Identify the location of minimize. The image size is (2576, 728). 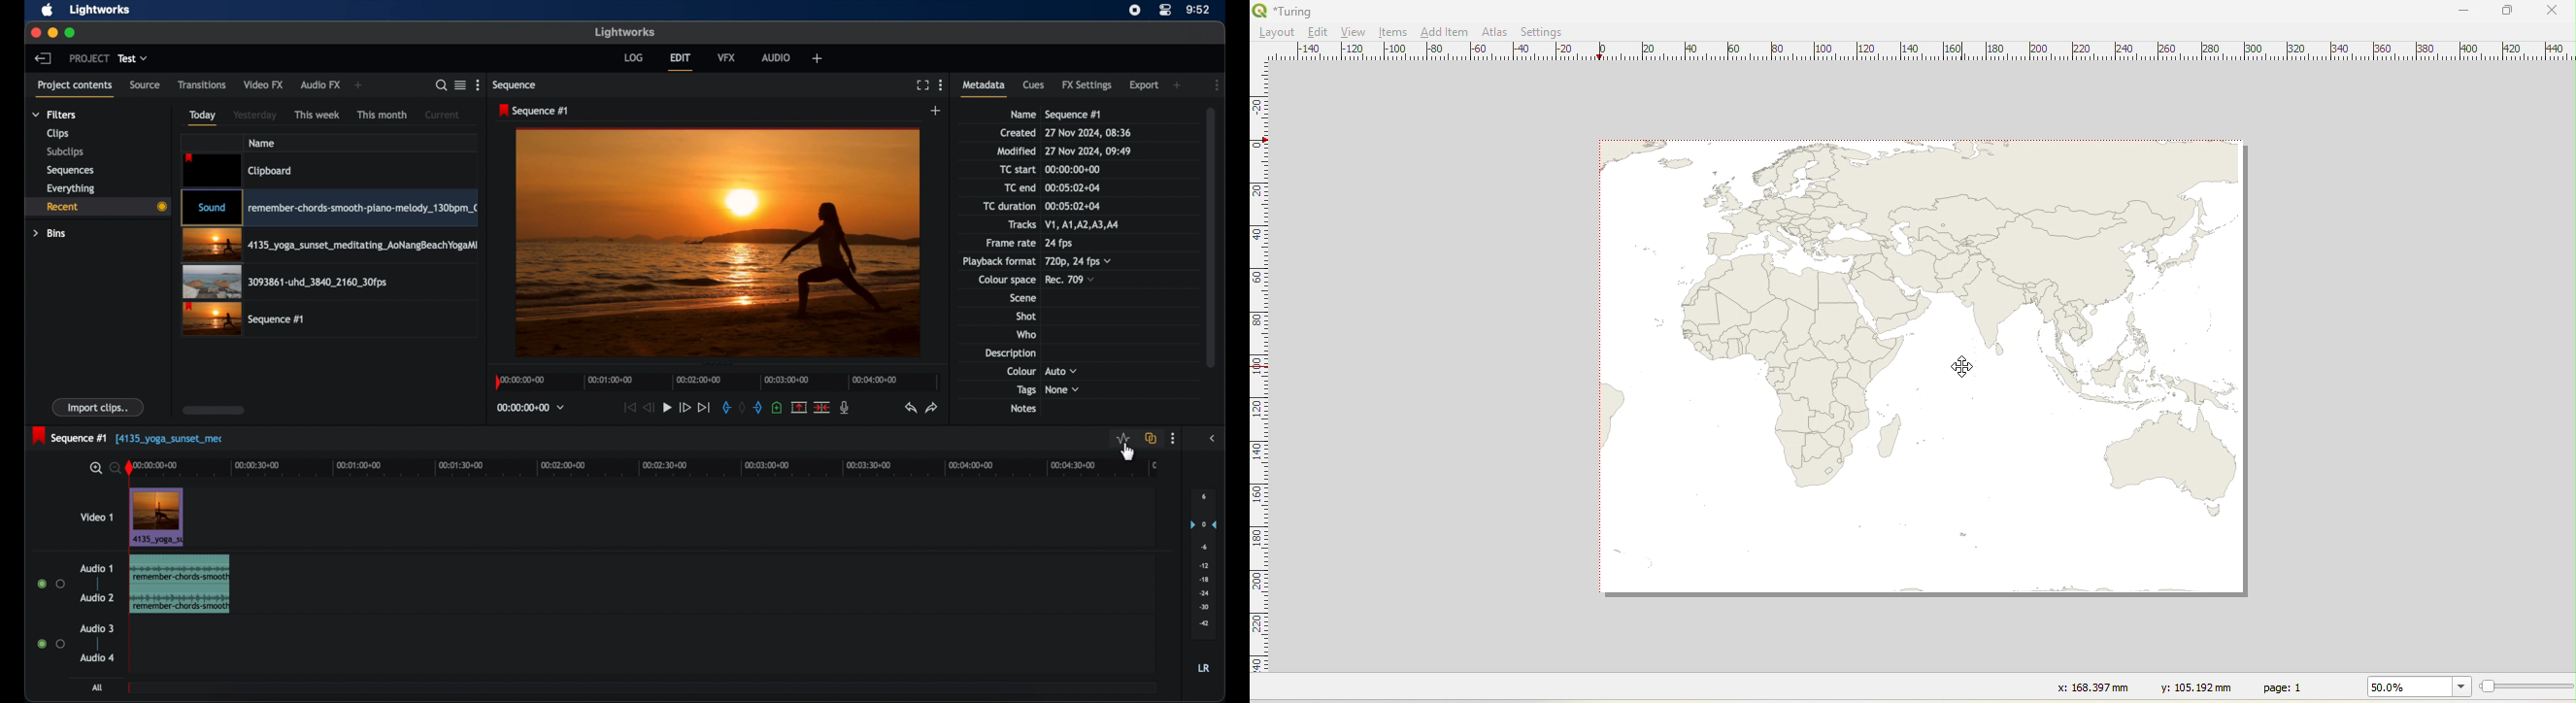
(52, 33).